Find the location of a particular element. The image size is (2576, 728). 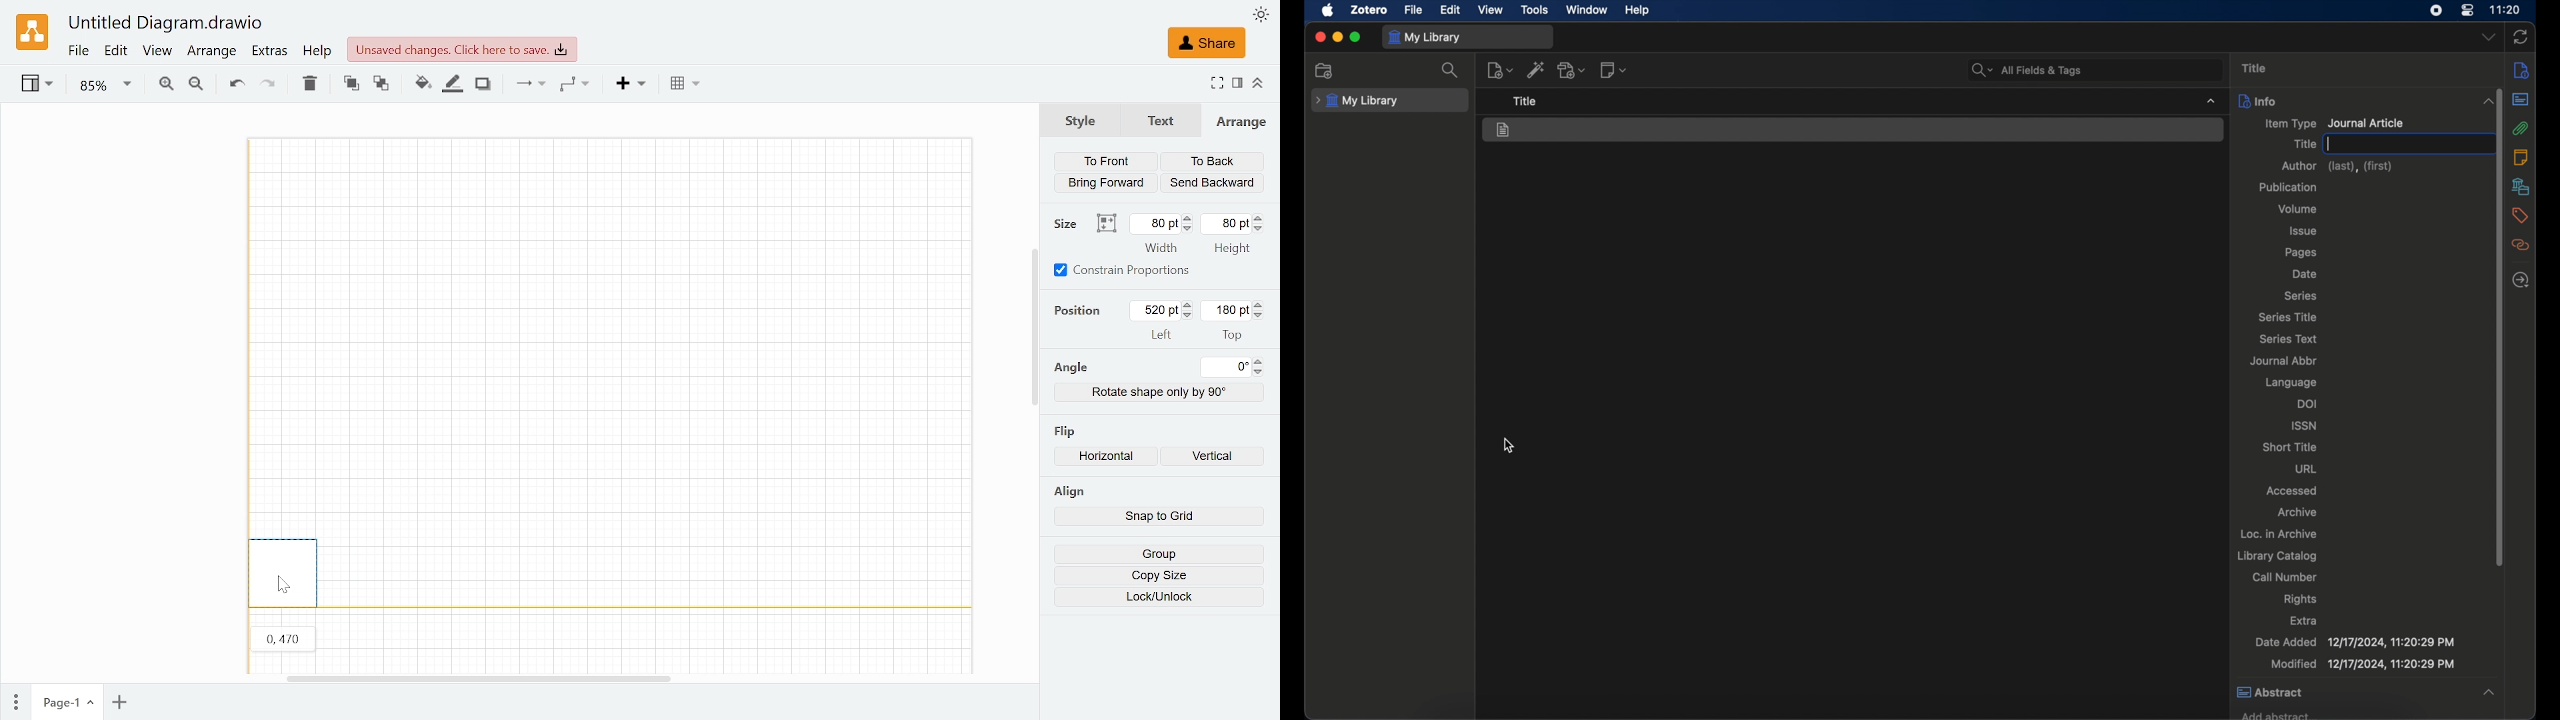

Flip vertically is located at coordinates (1218, 458).